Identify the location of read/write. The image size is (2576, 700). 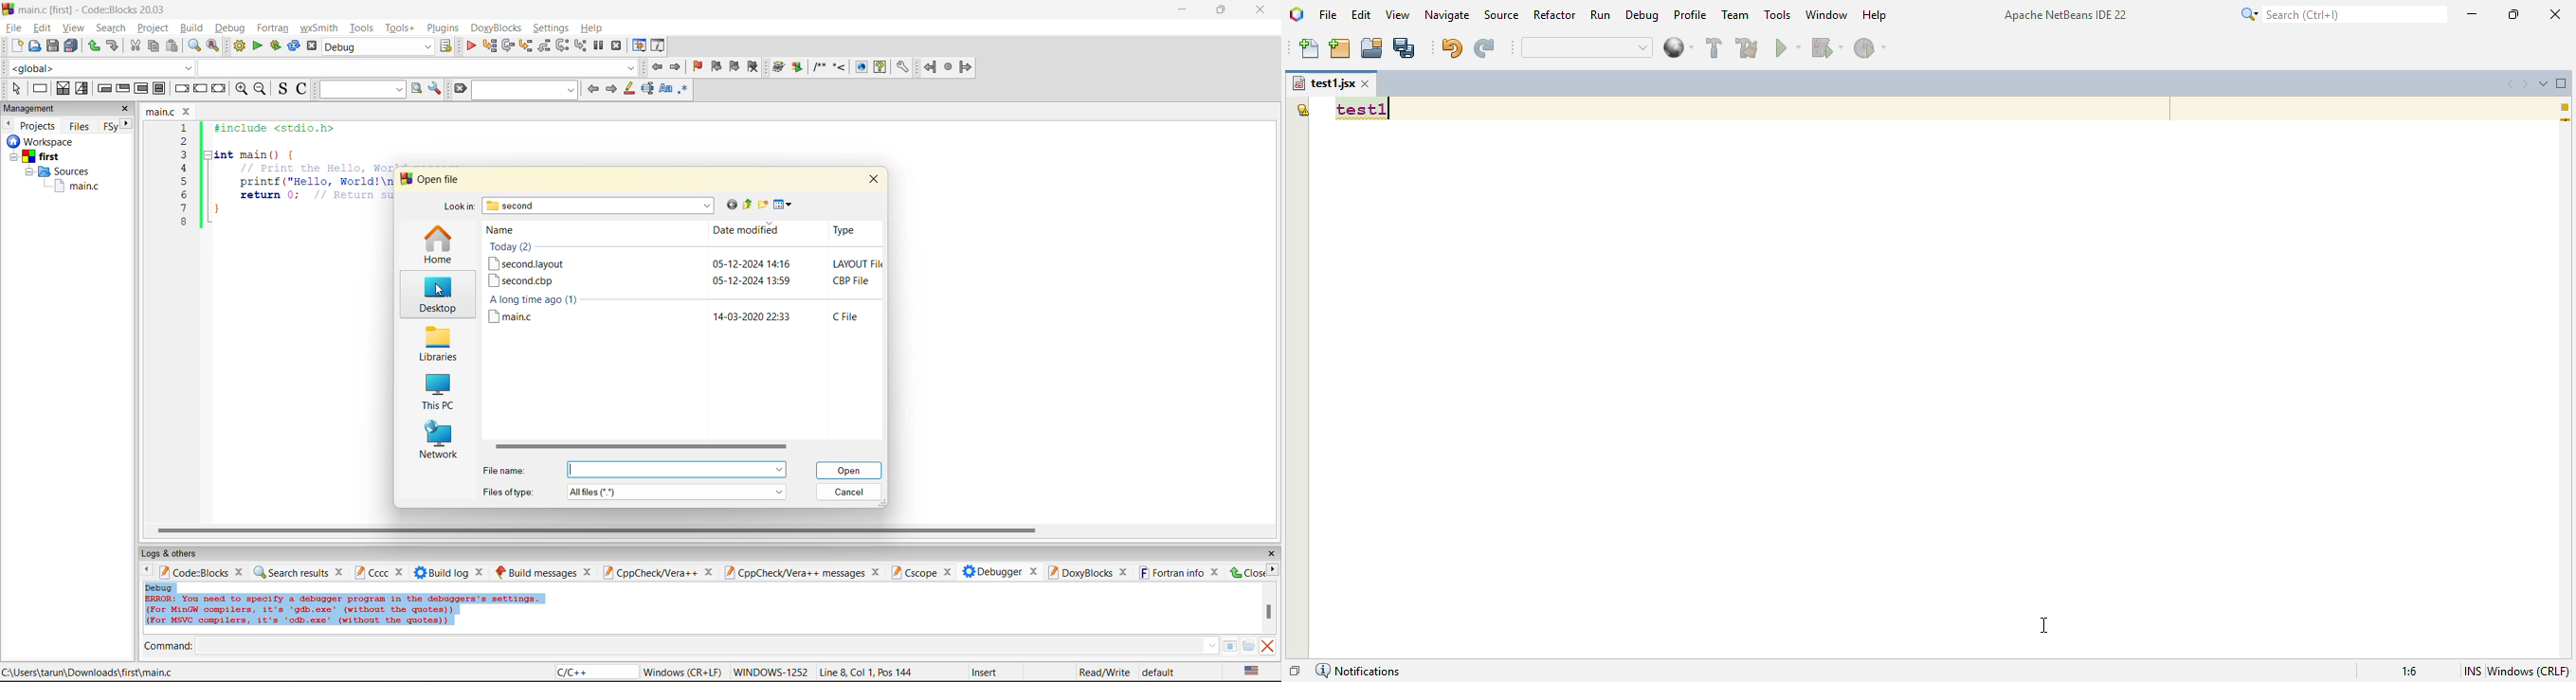
(1104, 672).